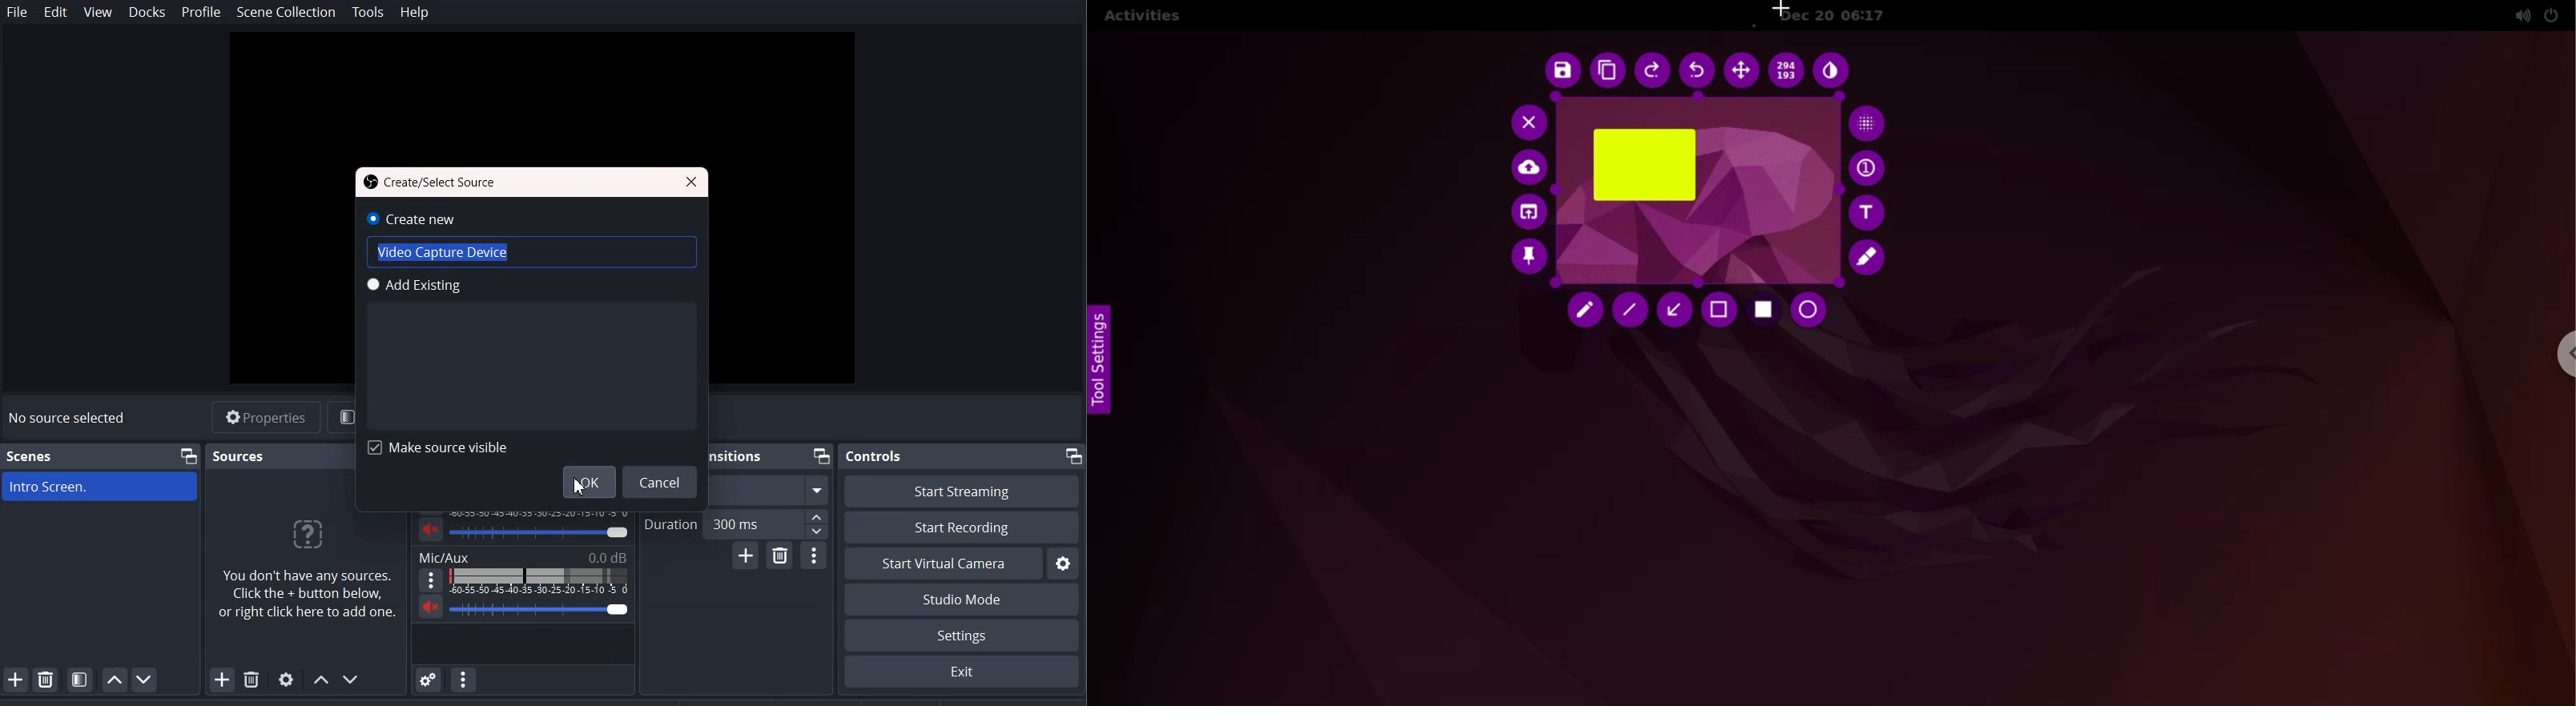  What do you see at coordinates (1527, 213) in the screenshot?
I see `choose app to open` at bounding box center [1527, 213].